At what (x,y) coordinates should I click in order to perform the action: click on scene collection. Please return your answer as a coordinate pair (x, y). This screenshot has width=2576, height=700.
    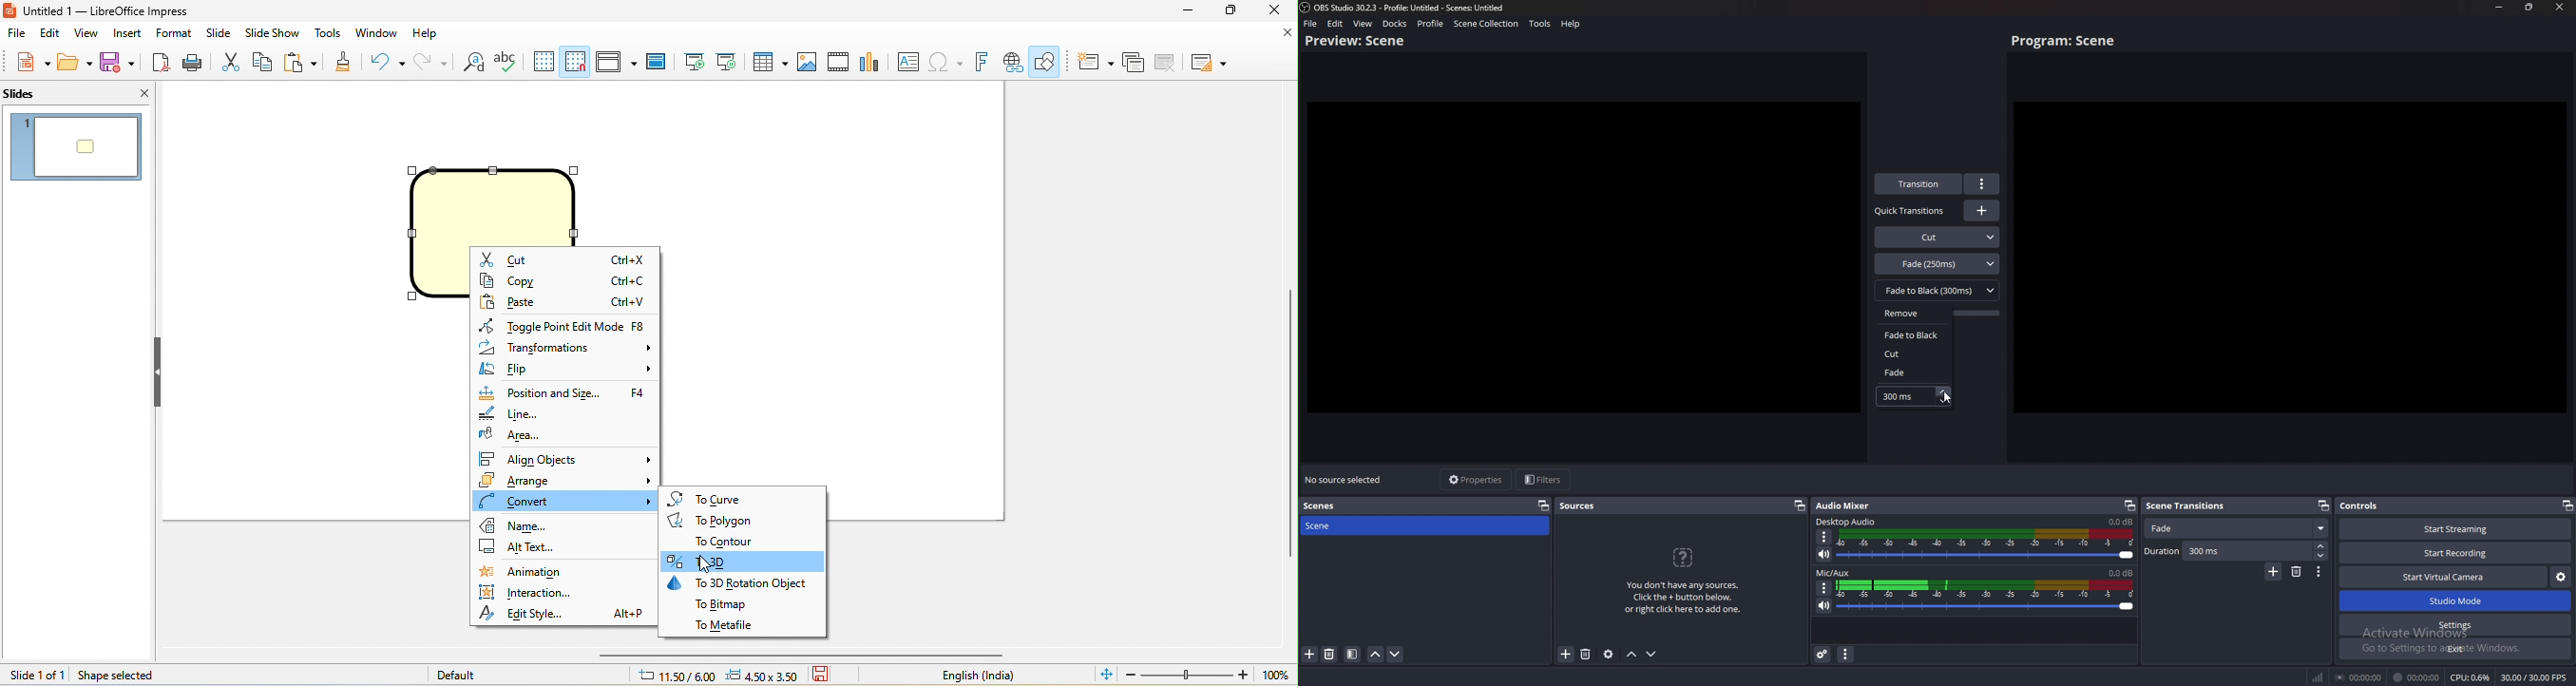
    Looking at the image, I should click on (1486, 24).